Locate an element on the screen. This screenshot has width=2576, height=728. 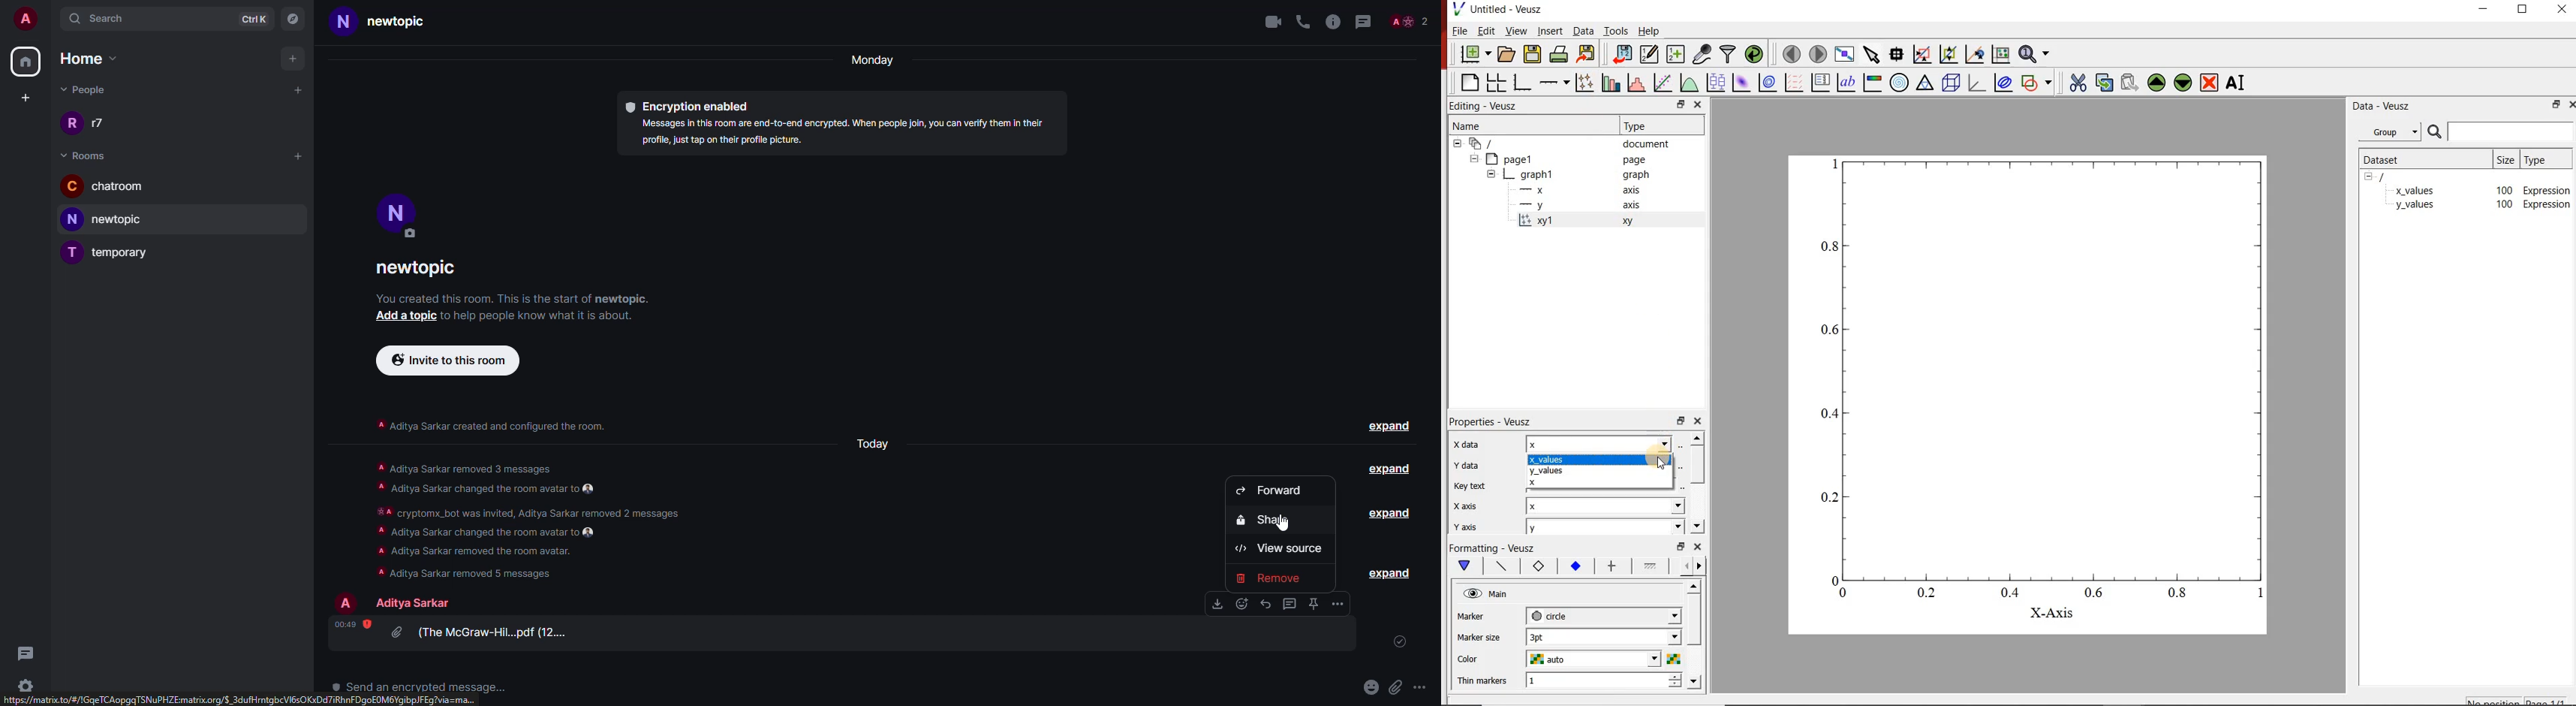
room is located at coordinates (417, 267).